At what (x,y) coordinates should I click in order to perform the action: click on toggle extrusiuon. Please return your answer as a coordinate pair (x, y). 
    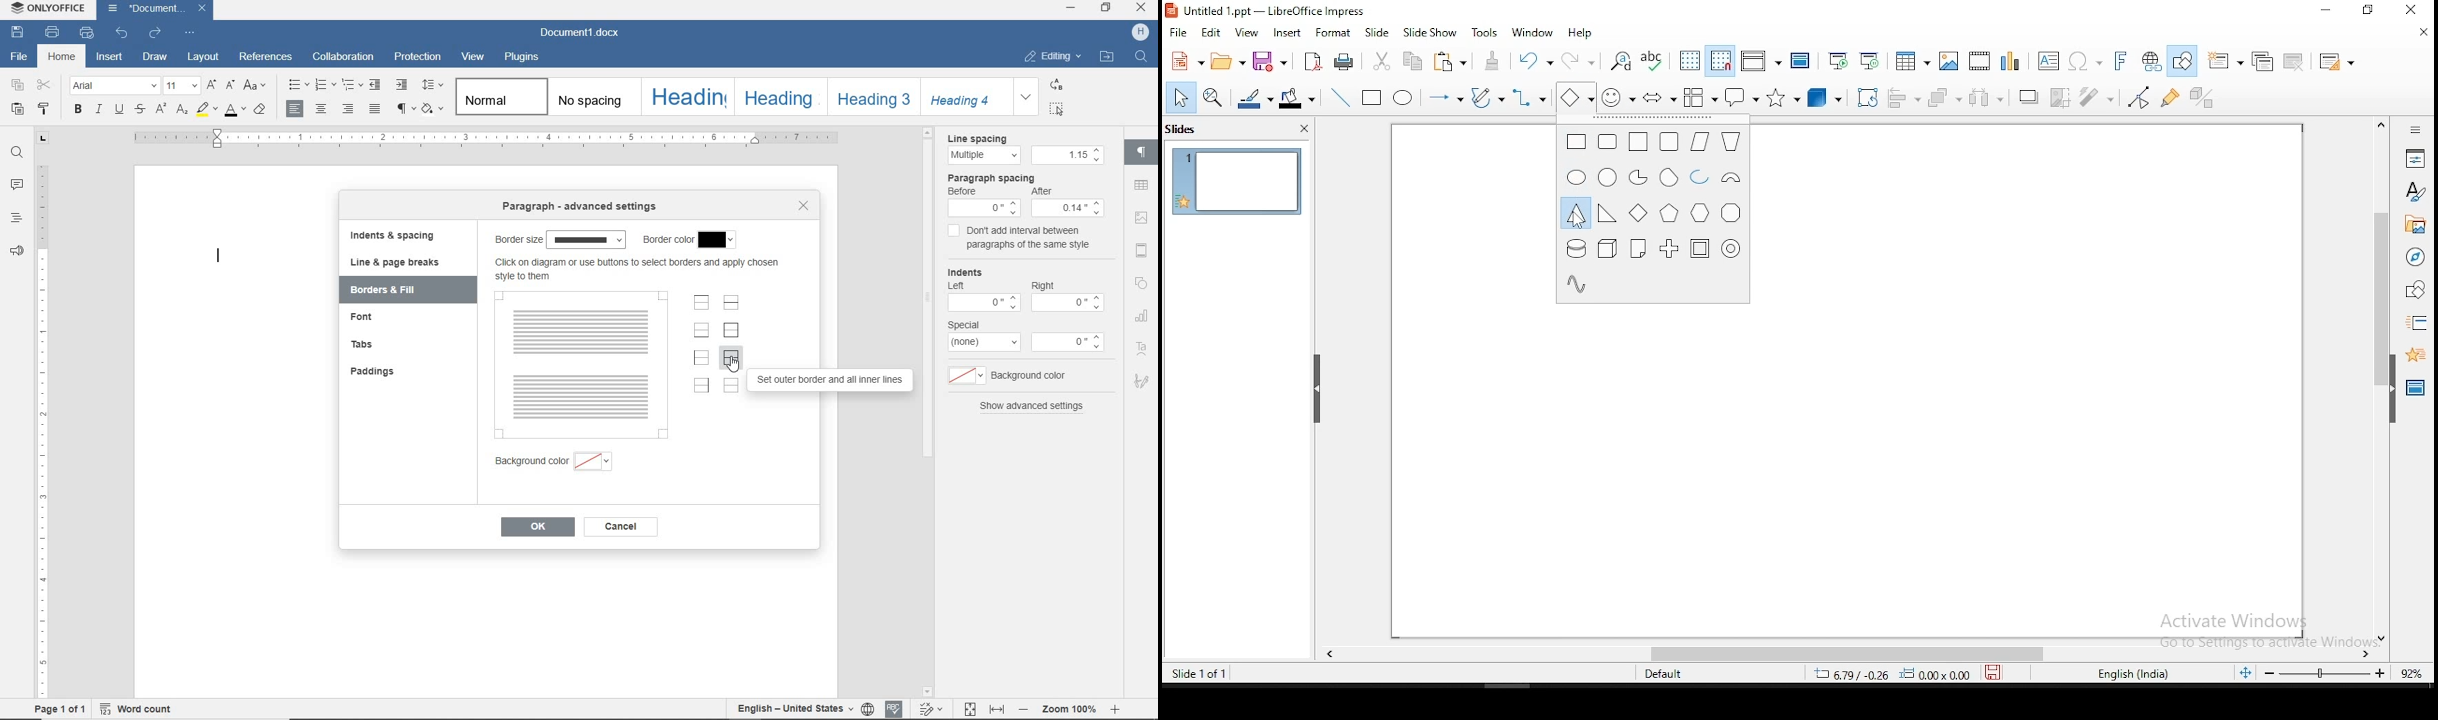
    Looking at the image, I should click on (2205, 98).